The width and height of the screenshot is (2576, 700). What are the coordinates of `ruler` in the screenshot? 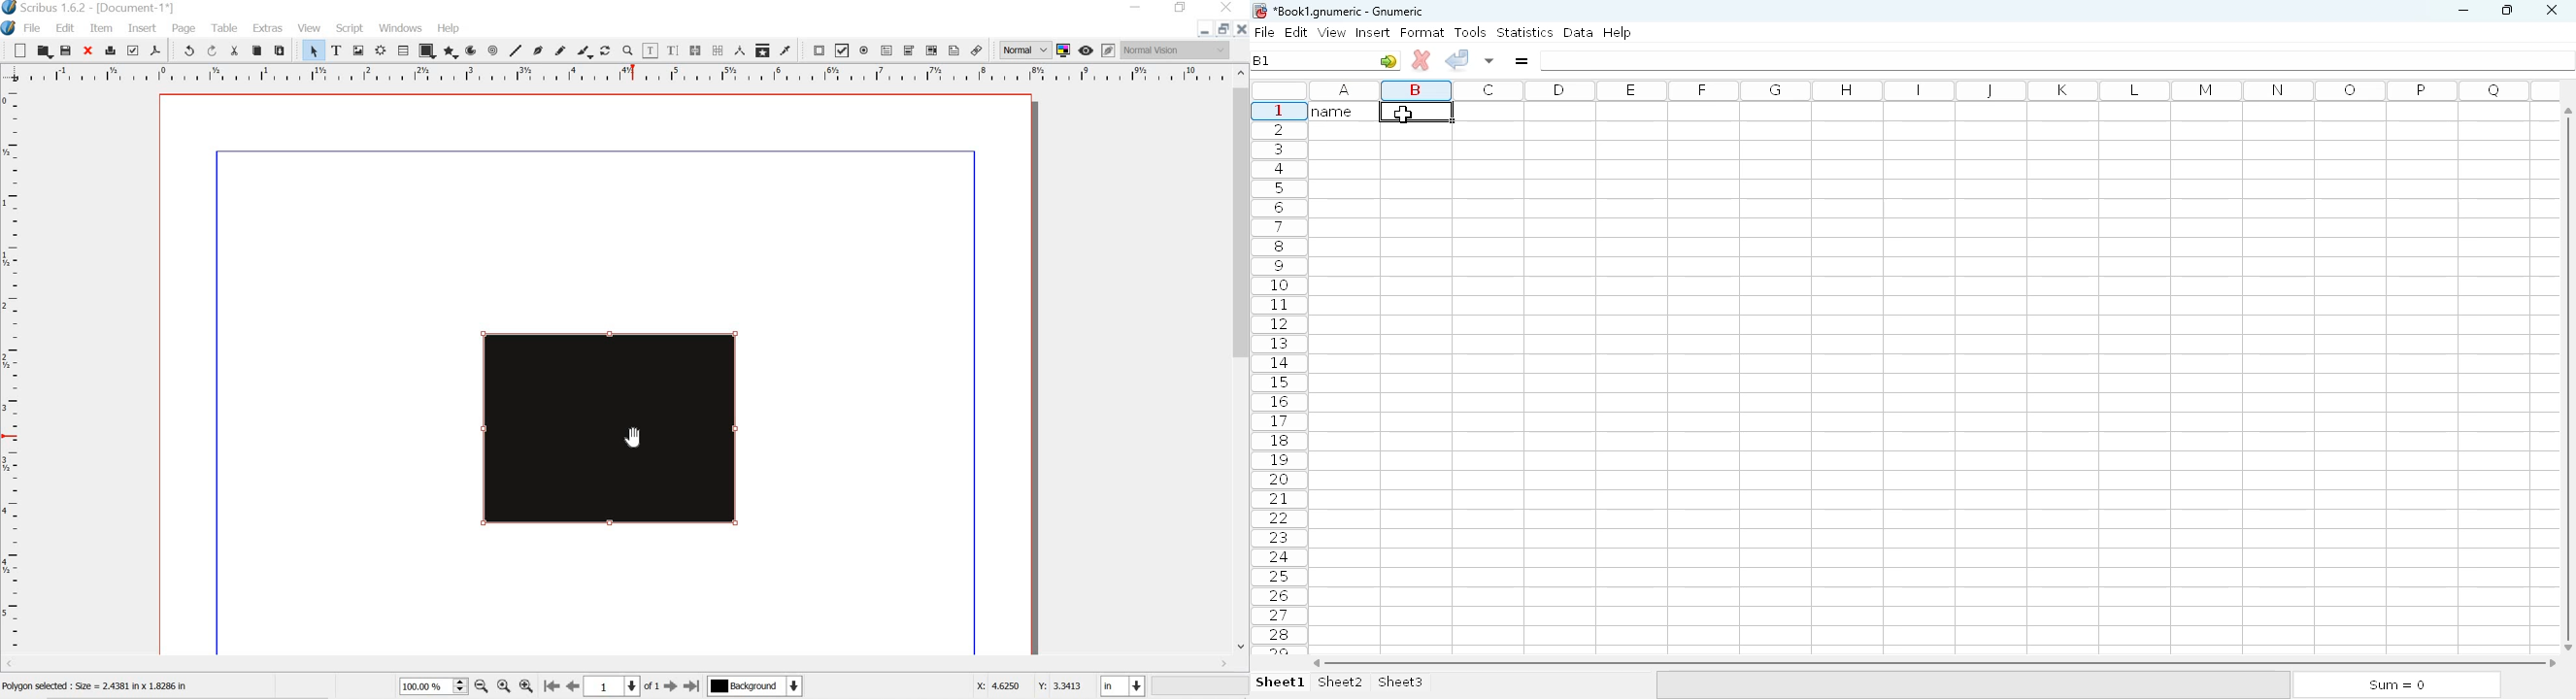 It's located at (614, 74).